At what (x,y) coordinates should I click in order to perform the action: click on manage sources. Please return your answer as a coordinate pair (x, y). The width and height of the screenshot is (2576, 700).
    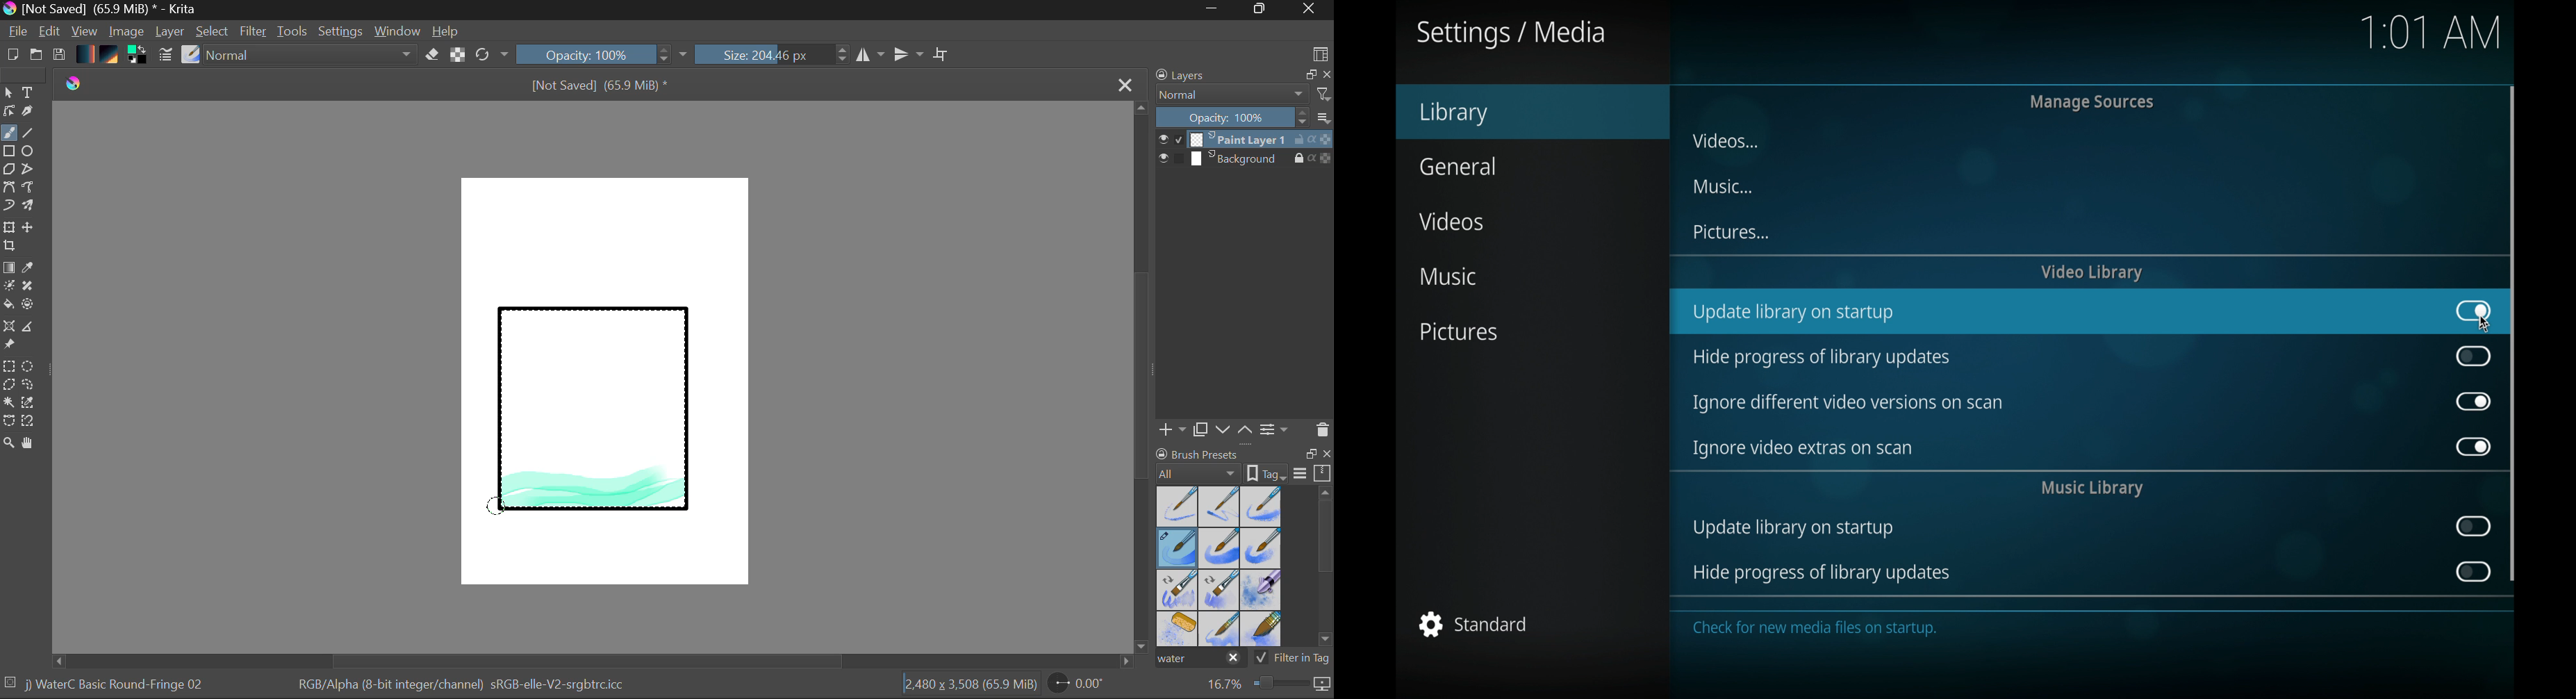
    Looking at the image, I should click on (2092, 102).